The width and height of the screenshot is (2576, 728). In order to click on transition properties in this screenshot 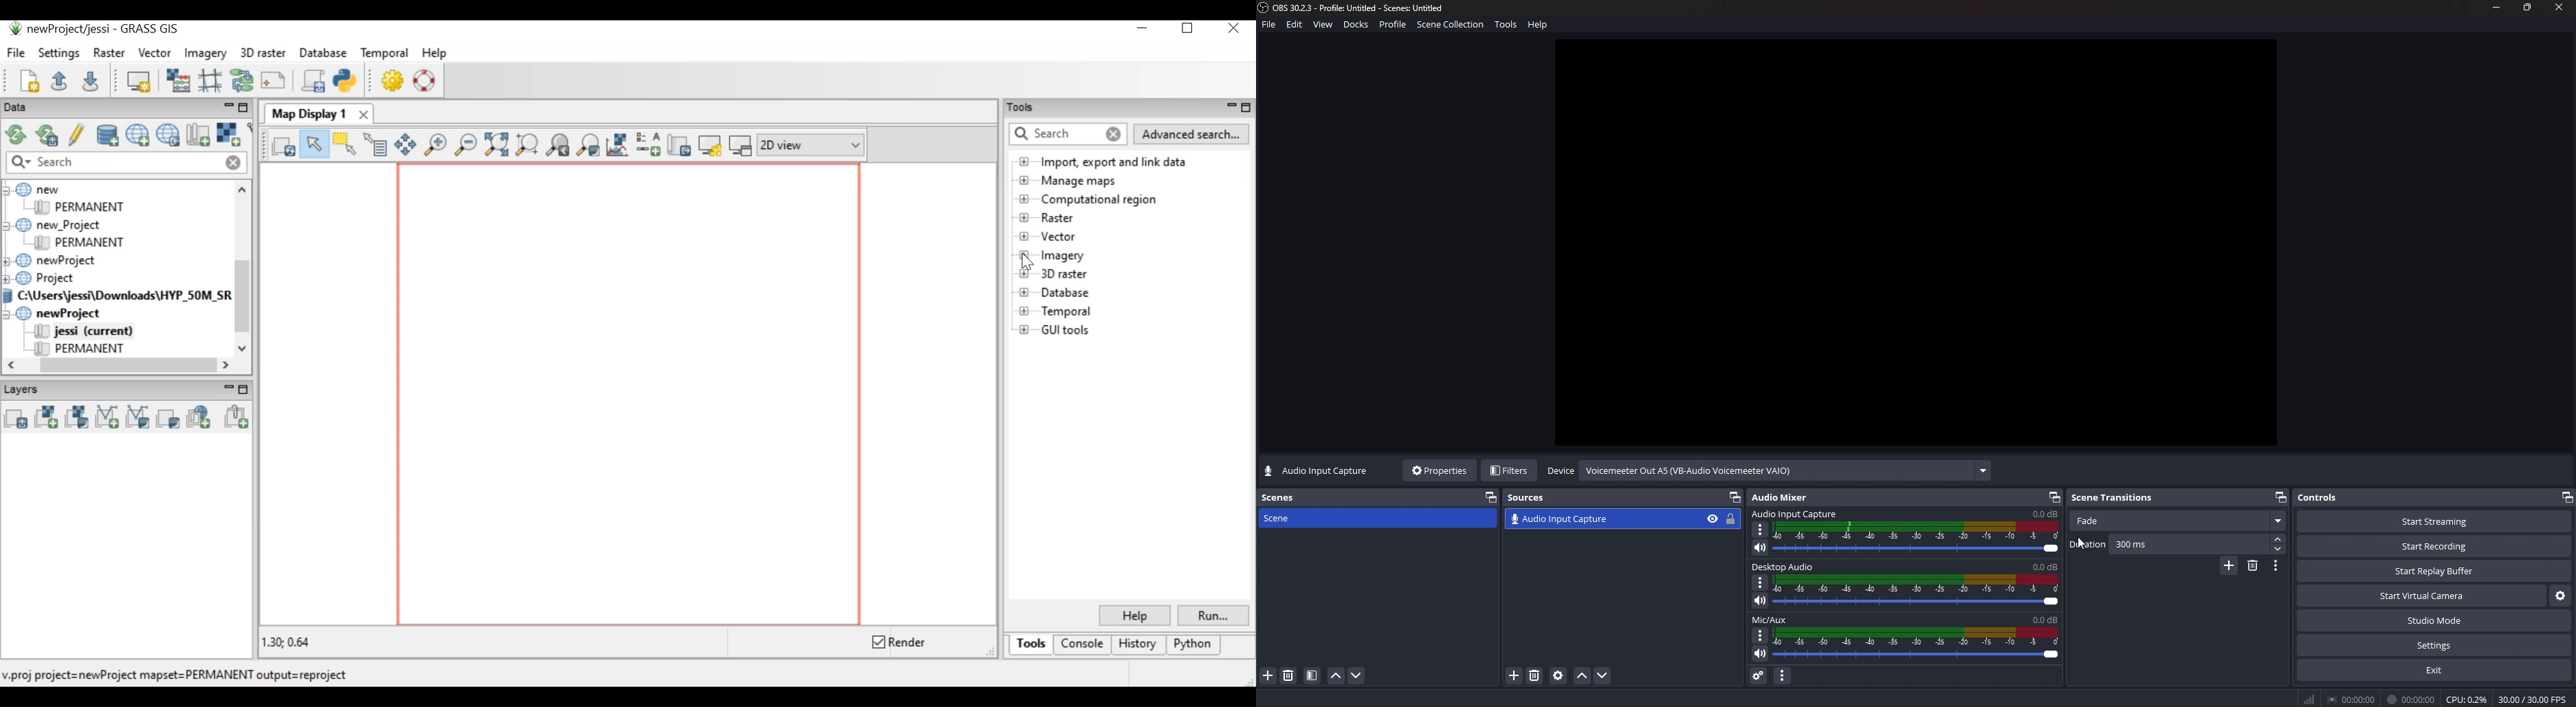, I will do `click(2276, 565)`.